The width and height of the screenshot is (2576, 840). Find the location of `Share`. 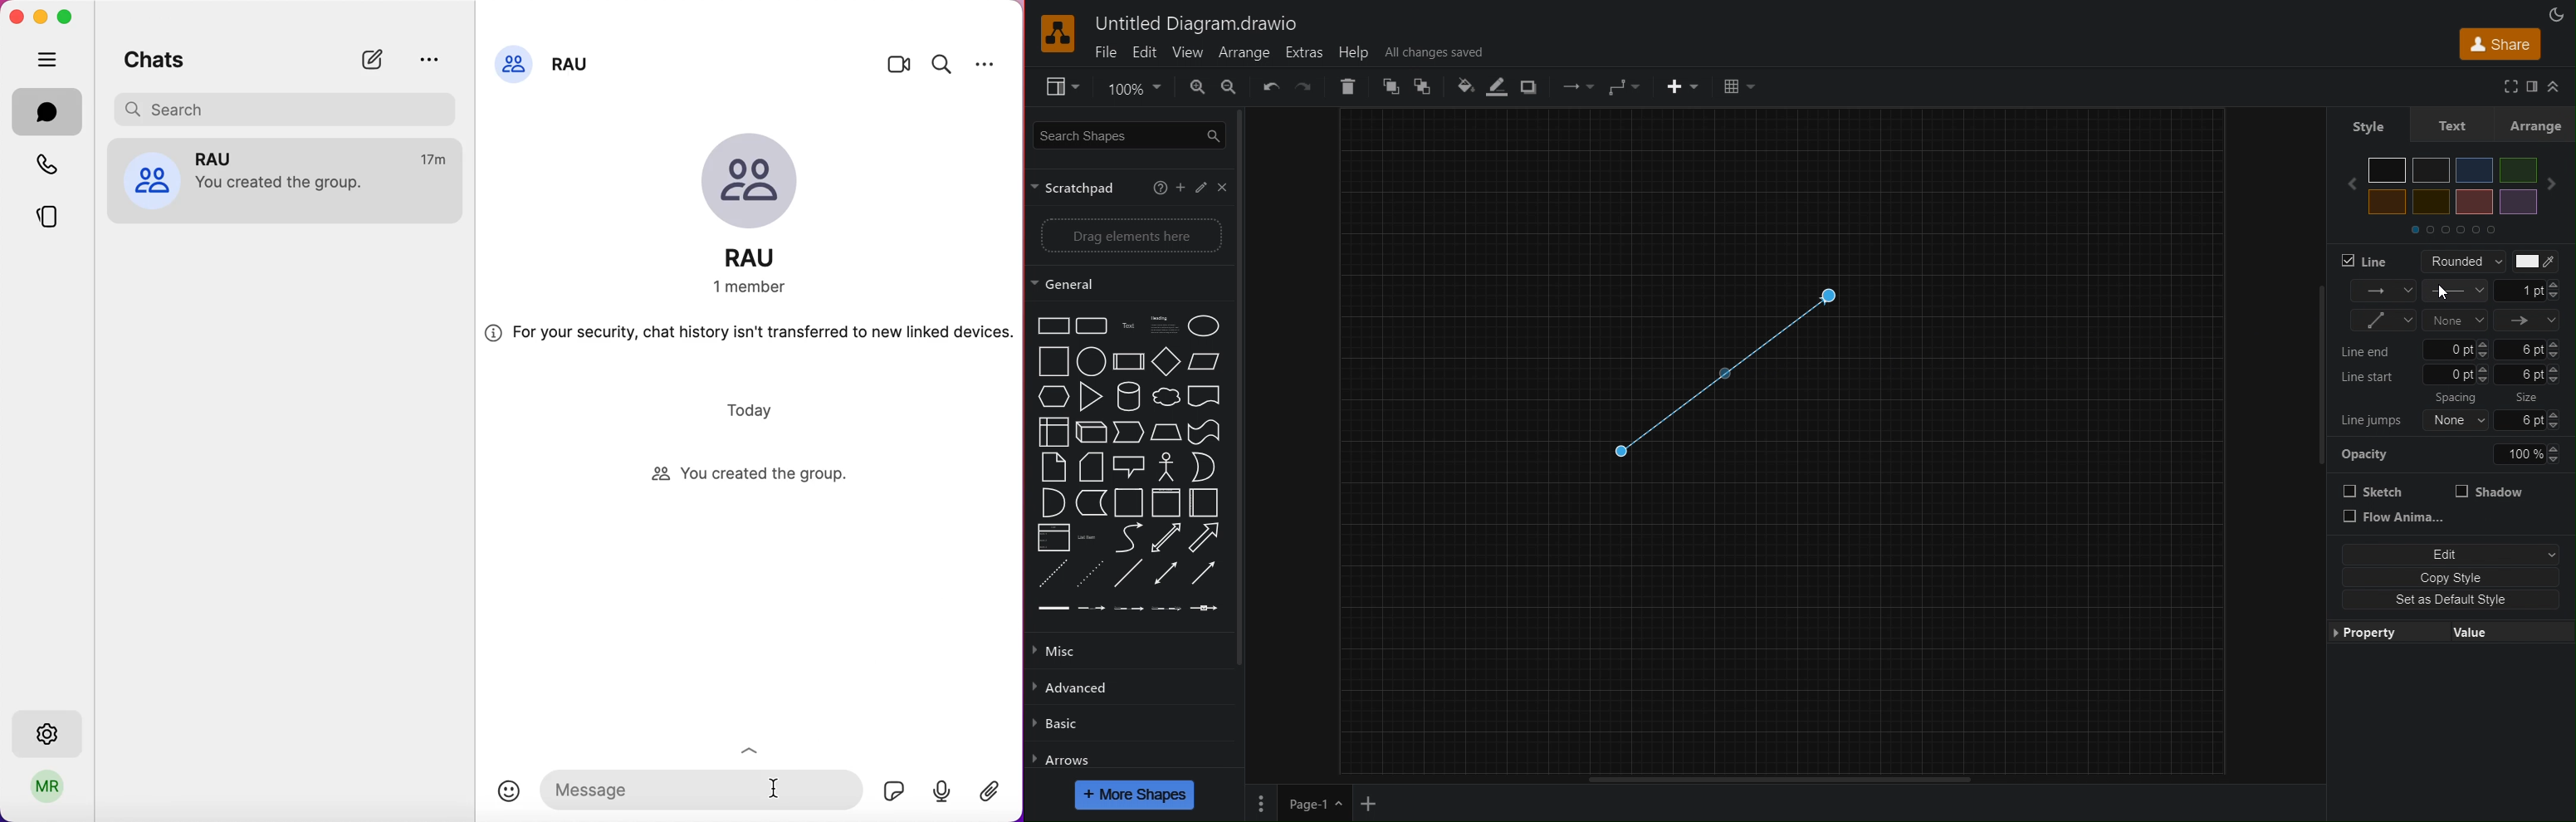

Share is located at coordinates (2496, 43).